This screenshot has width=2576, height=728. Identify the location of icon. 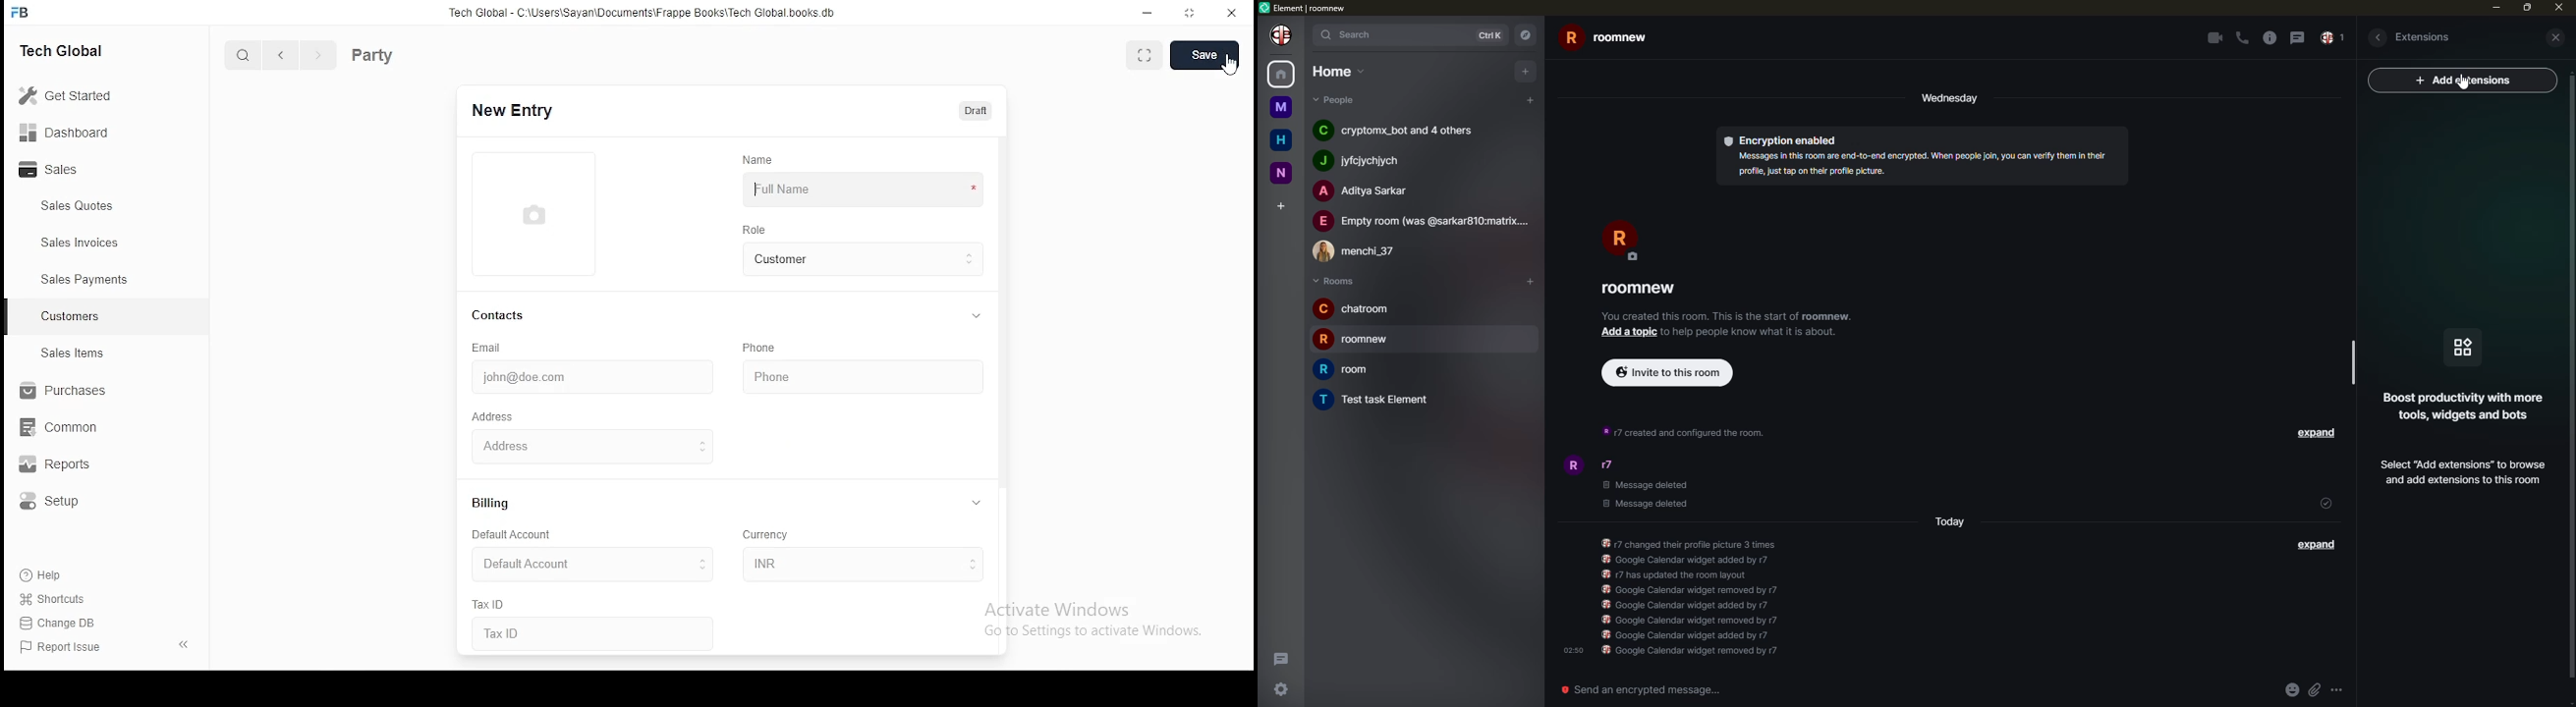
(23, 12).